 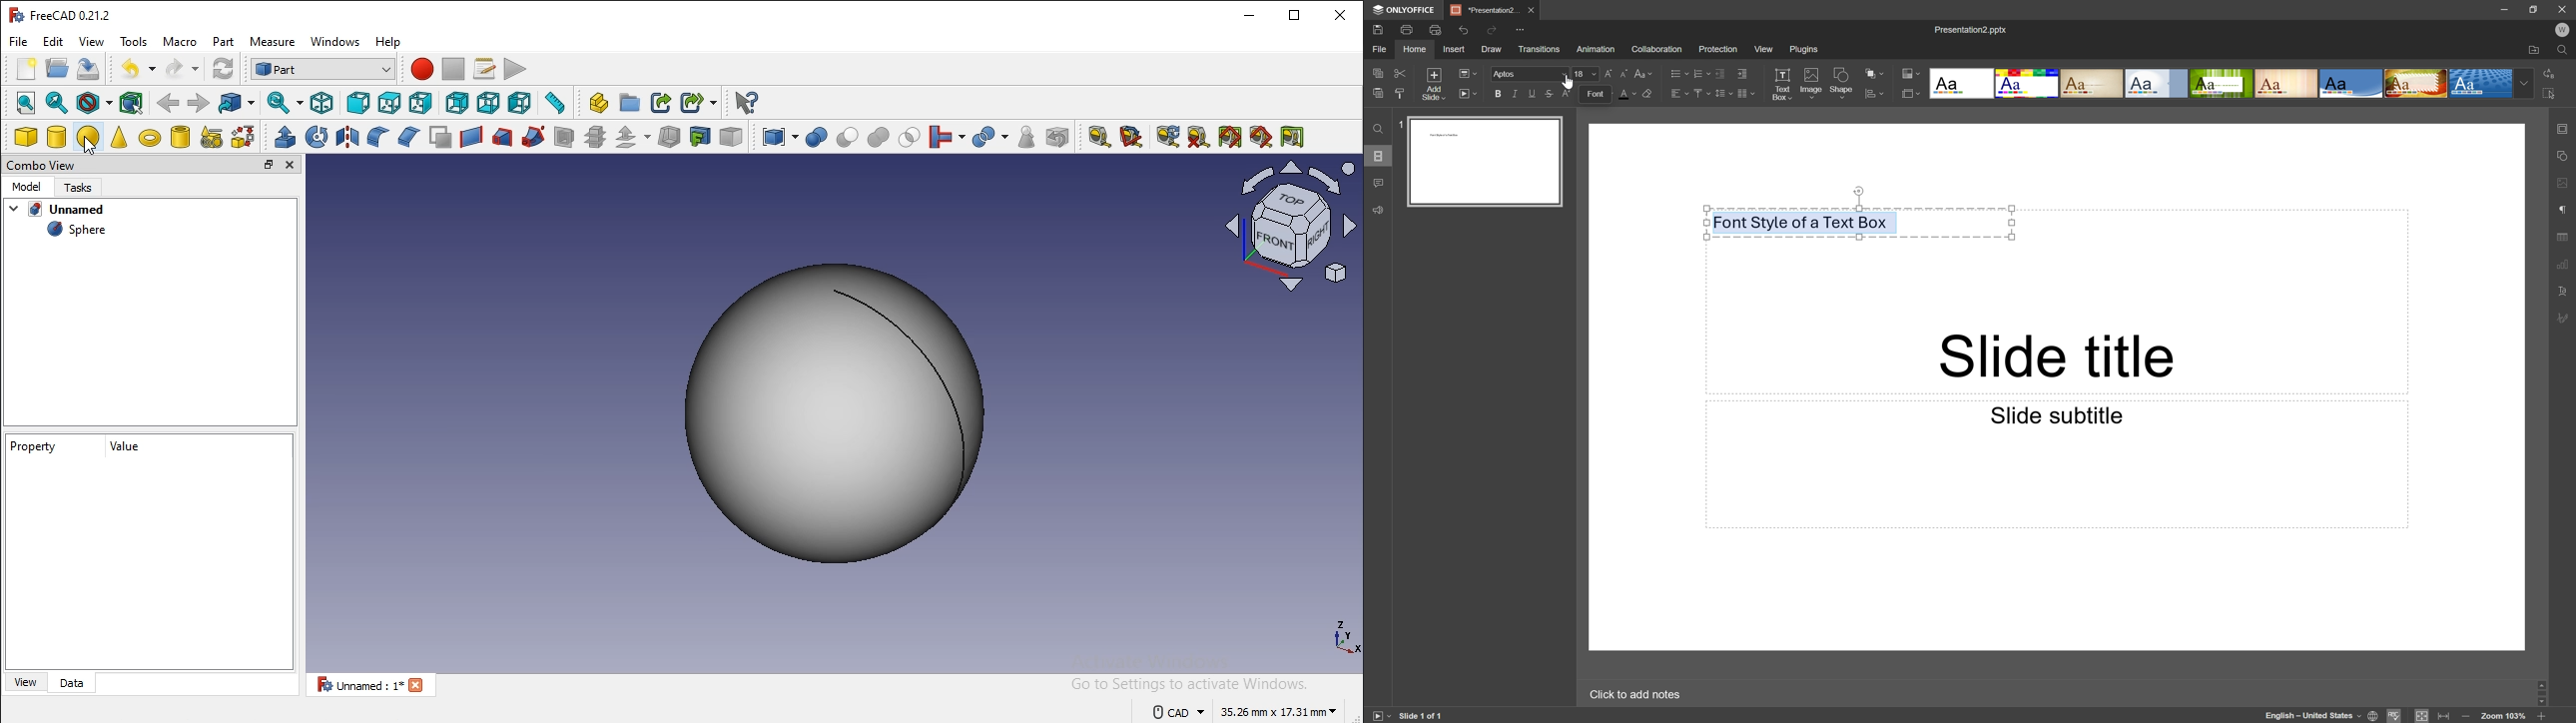 What do you see at coordinates (1879, 92) in the screenshot?
I see `Align shape` at bounding box center [1879, 92].